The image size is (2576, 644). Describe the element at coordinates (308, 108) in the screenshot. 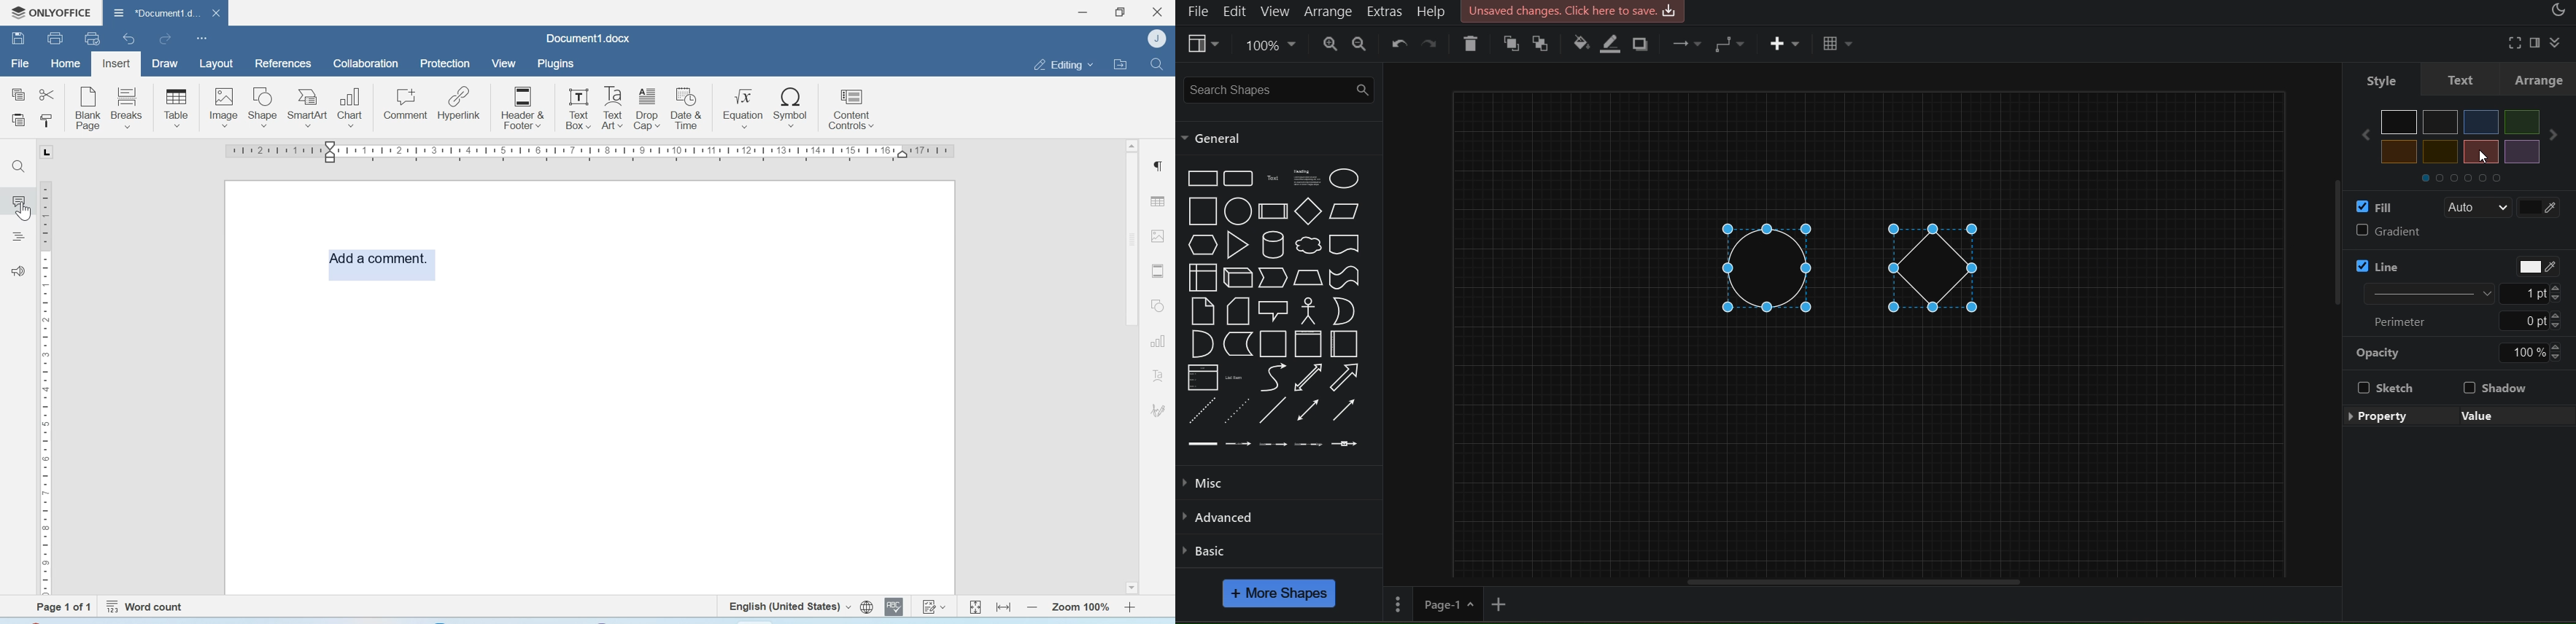

I see `SmartArt` at that location.